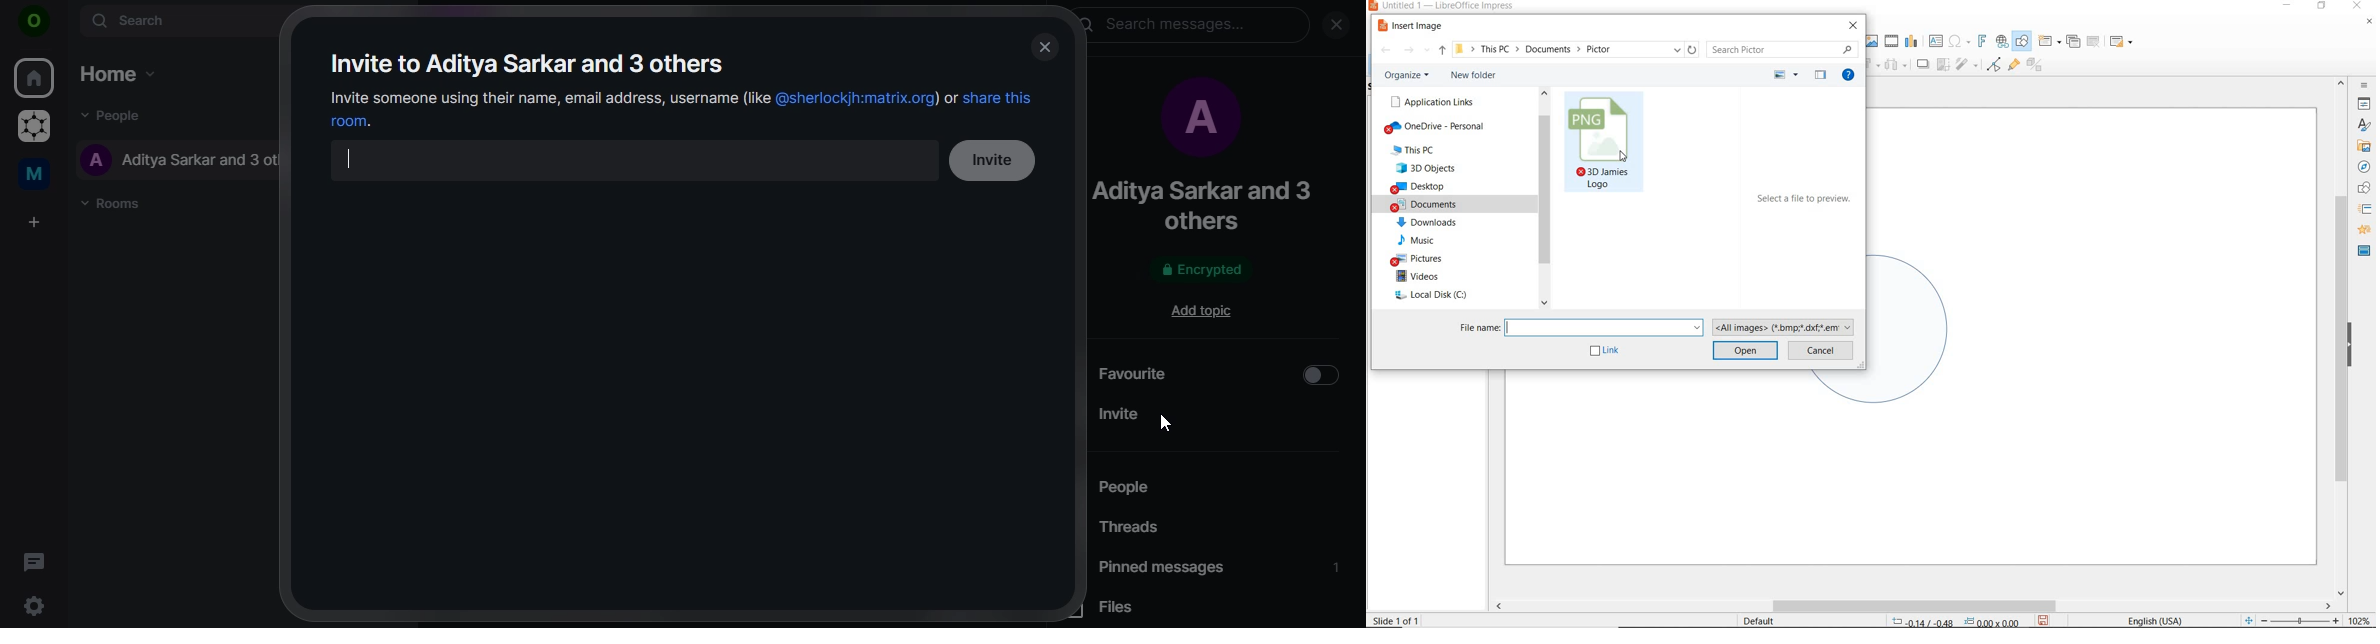 This screenshot has width=2380, height=644. What do you see at coordinates (2365, 250) in the screenshot?
I see `master slide` at bounding box center [2365, 250].